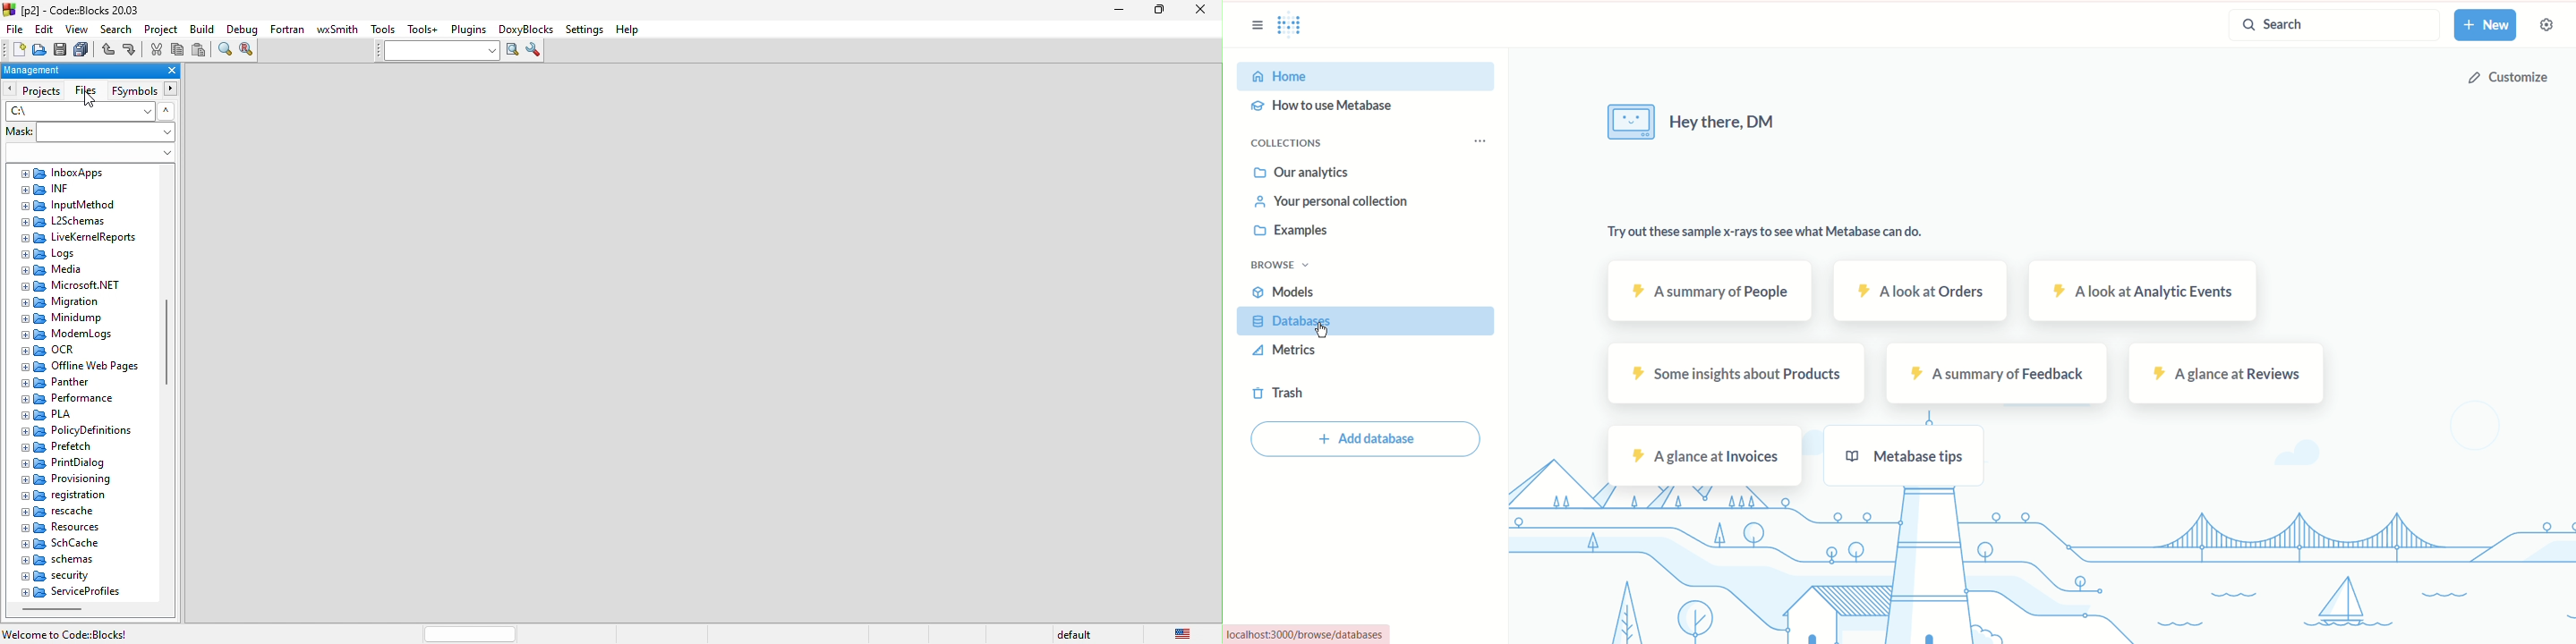 Image resolution: width=2576 pixels, height=644 pixels. I want to click on close, so click(1201, 10).